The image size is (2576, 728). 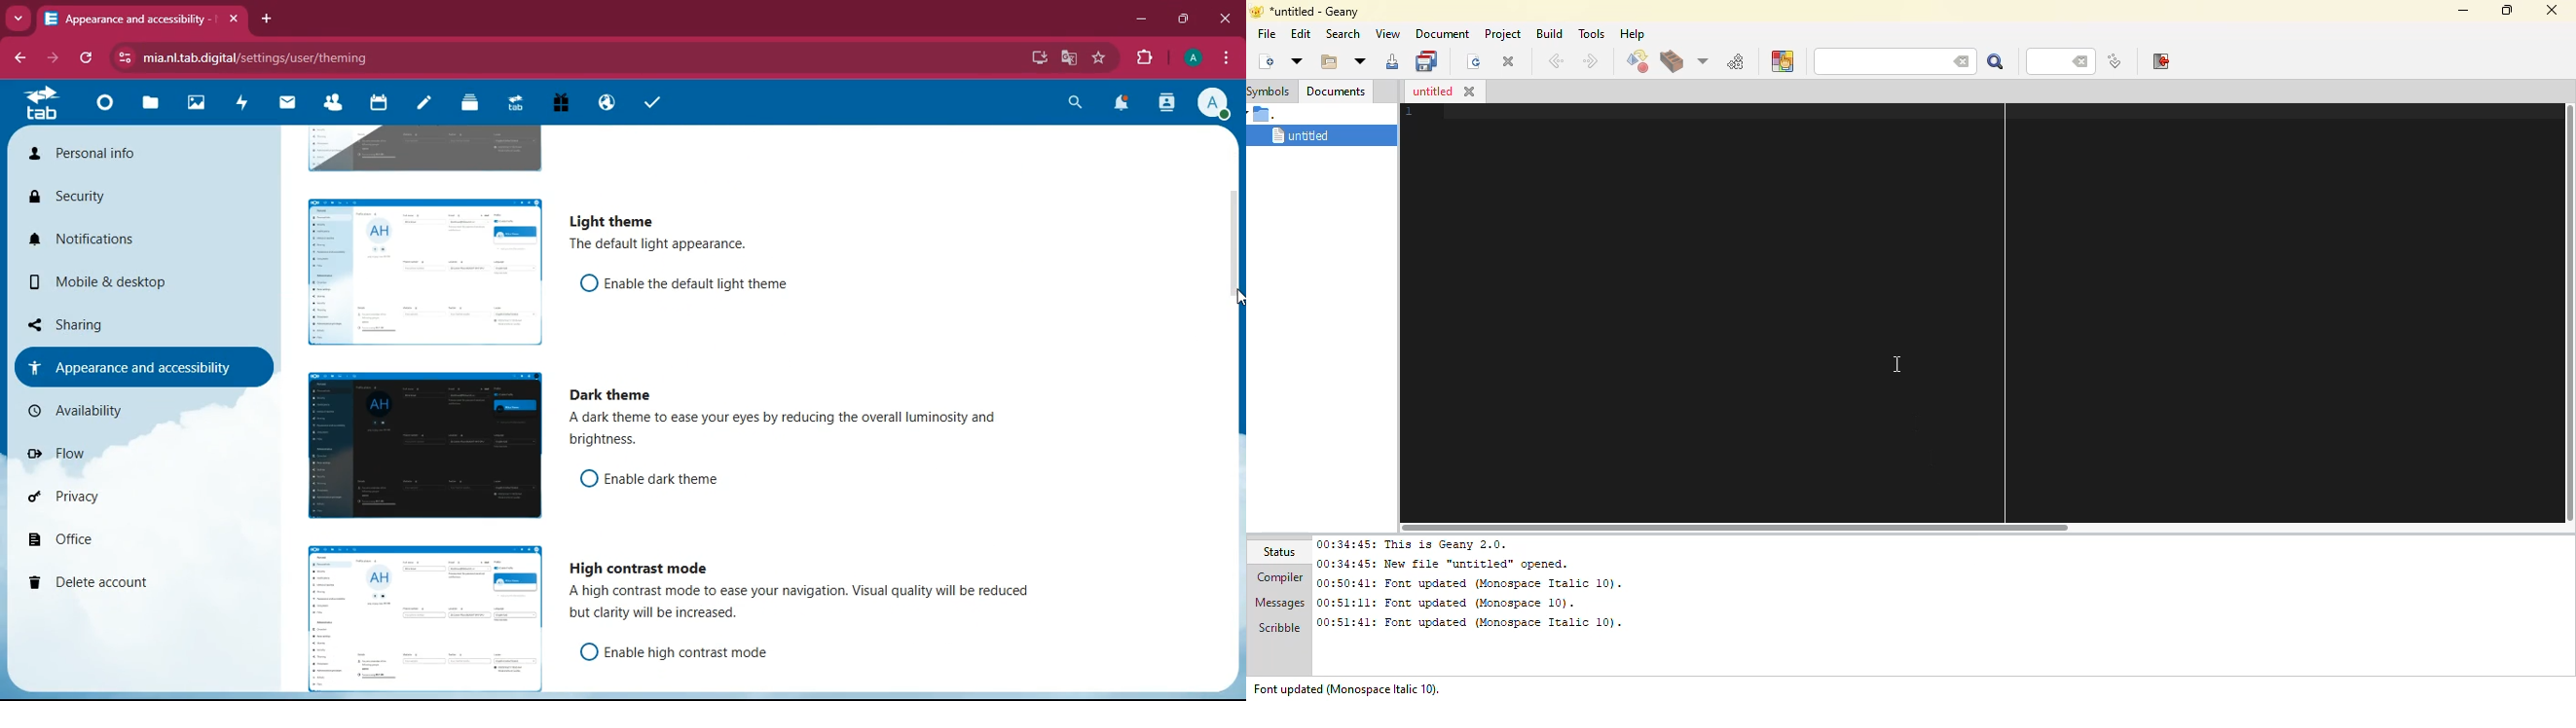 I want to click on activity, so click(x=1169, y=105).